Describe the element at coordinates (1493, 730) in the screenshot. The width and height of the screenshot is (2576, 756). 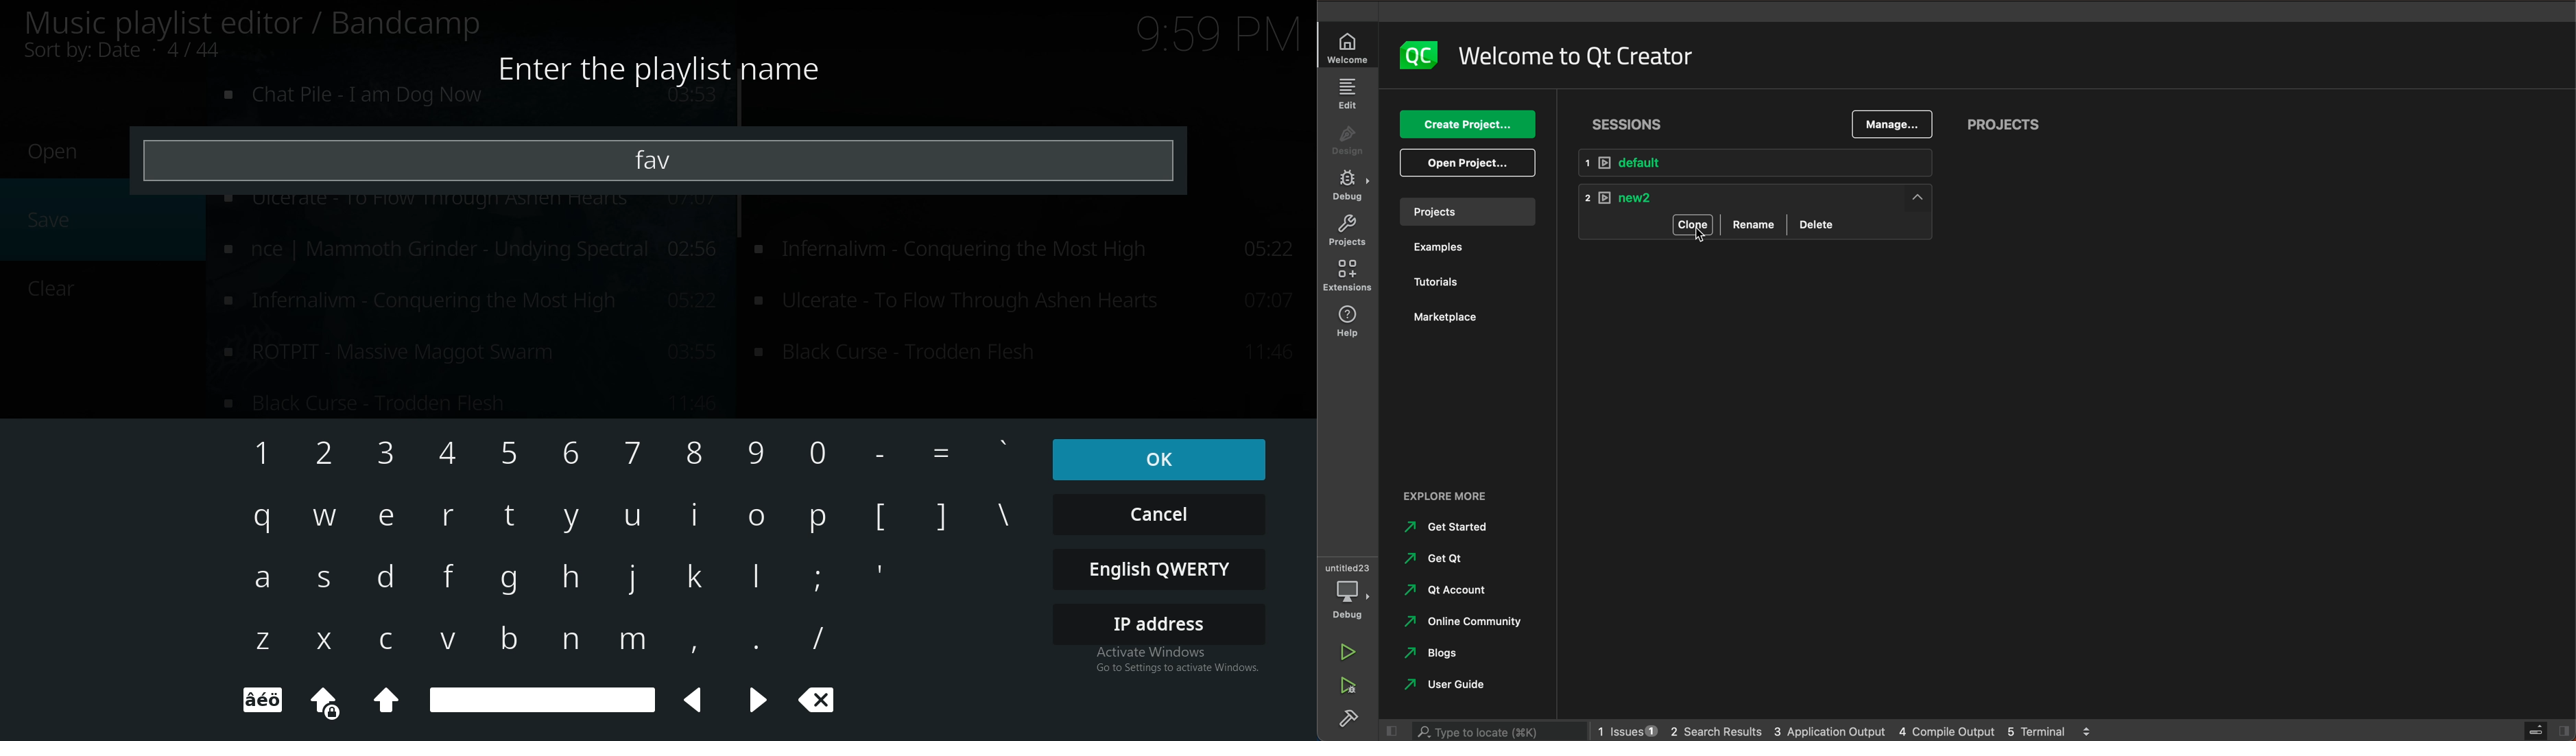
I see `search` at that location.